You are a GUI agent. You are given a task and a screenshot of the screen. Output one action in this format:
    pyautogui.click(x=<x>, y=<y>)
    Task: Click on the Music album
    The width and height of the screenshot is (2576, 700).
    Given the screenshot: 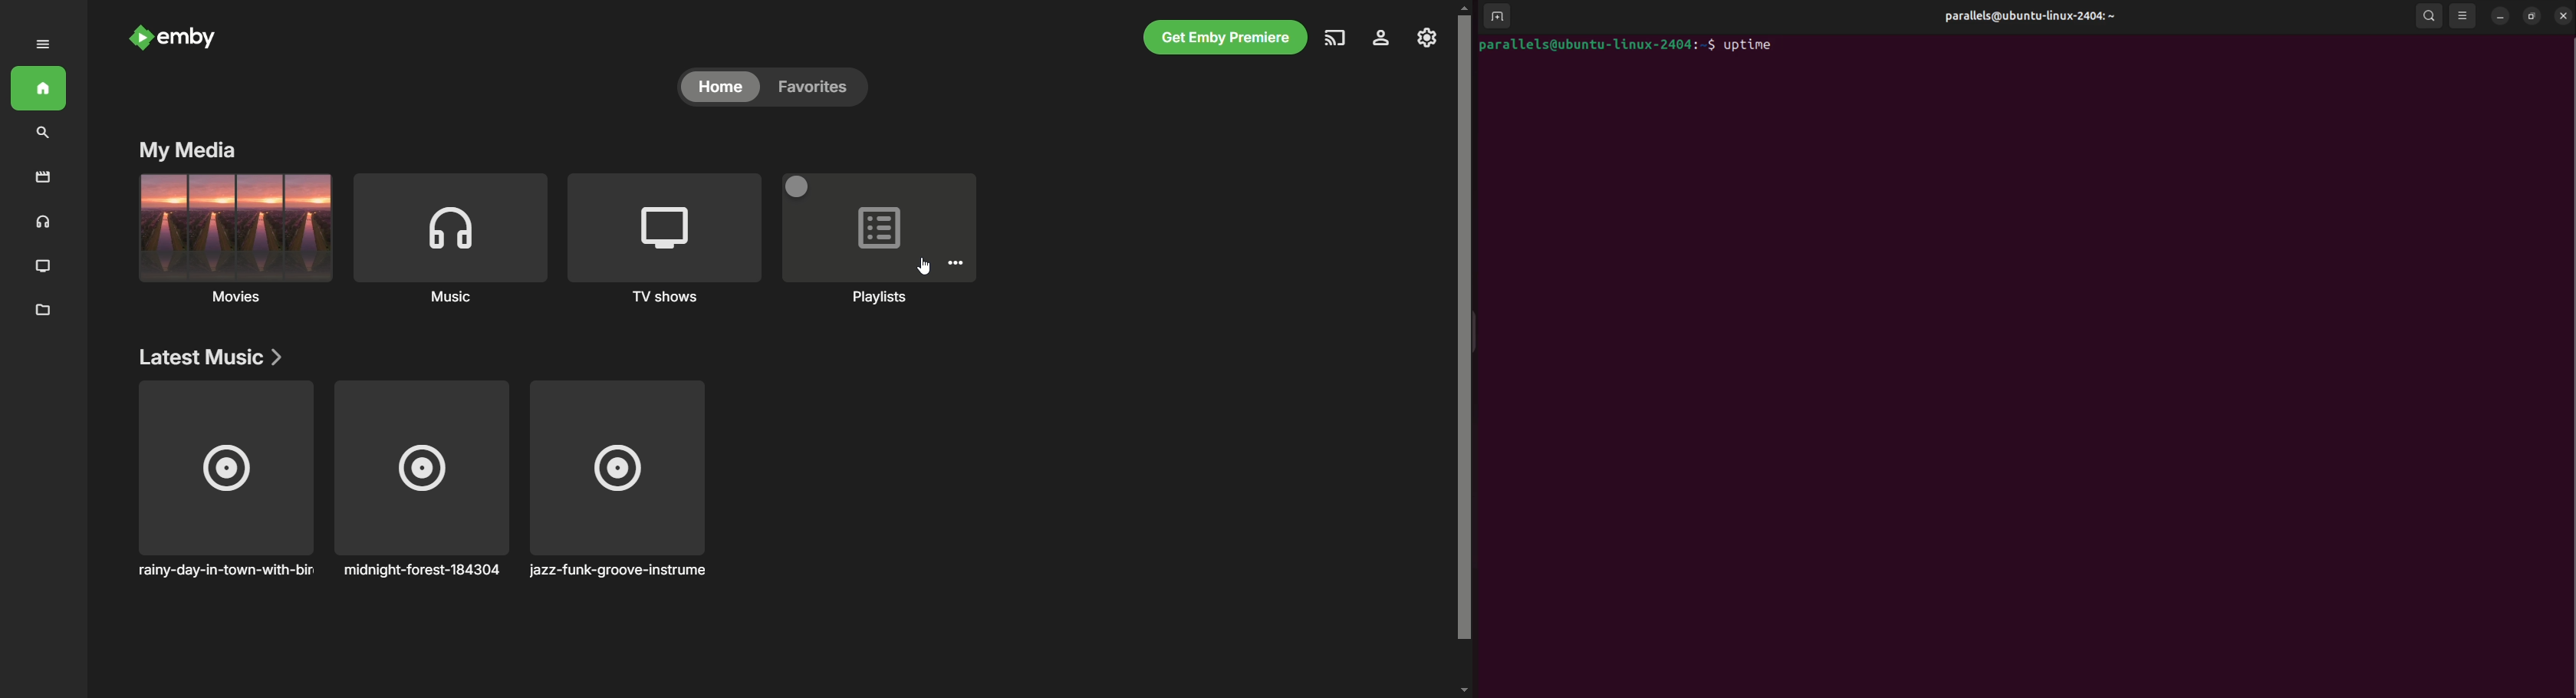 What is the action you would take?
    pyautogui.click(x=224, y=479)
    